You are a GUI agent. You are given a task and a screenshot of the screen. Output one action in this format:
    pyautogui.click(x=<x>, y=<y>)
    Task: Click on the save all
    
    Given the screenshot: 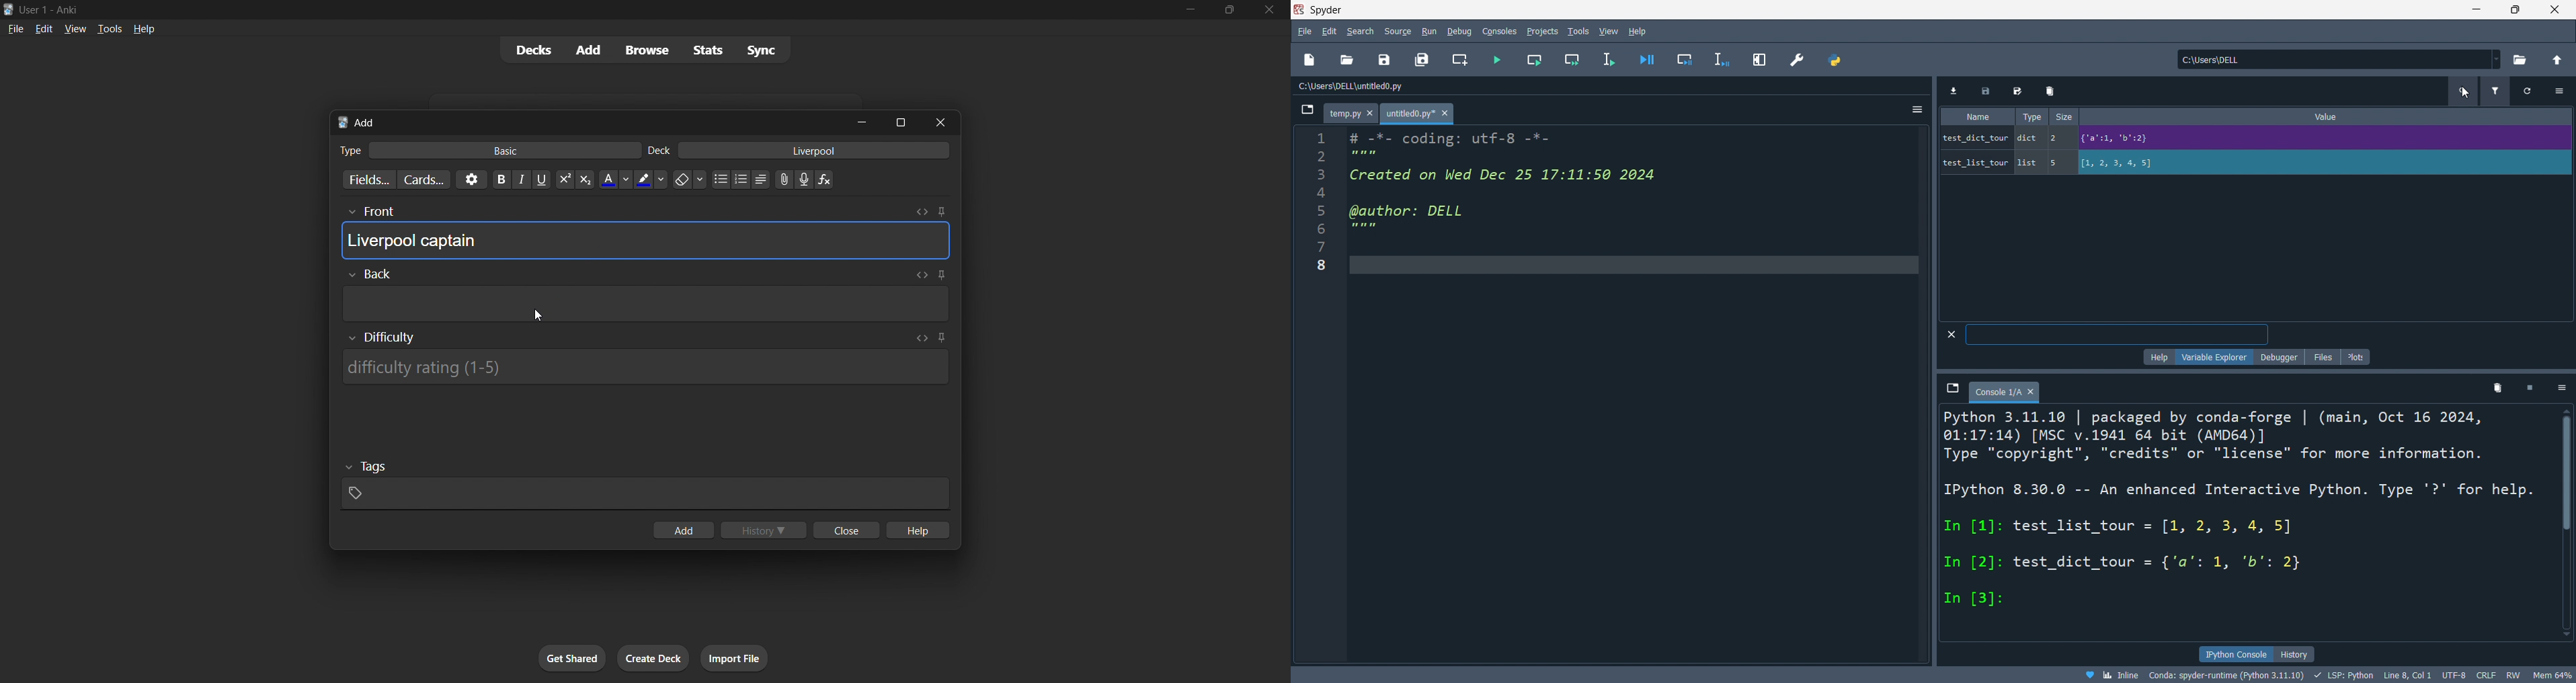 What is the action you would take?
    pyautogui.click(x=1419, y=59)
    